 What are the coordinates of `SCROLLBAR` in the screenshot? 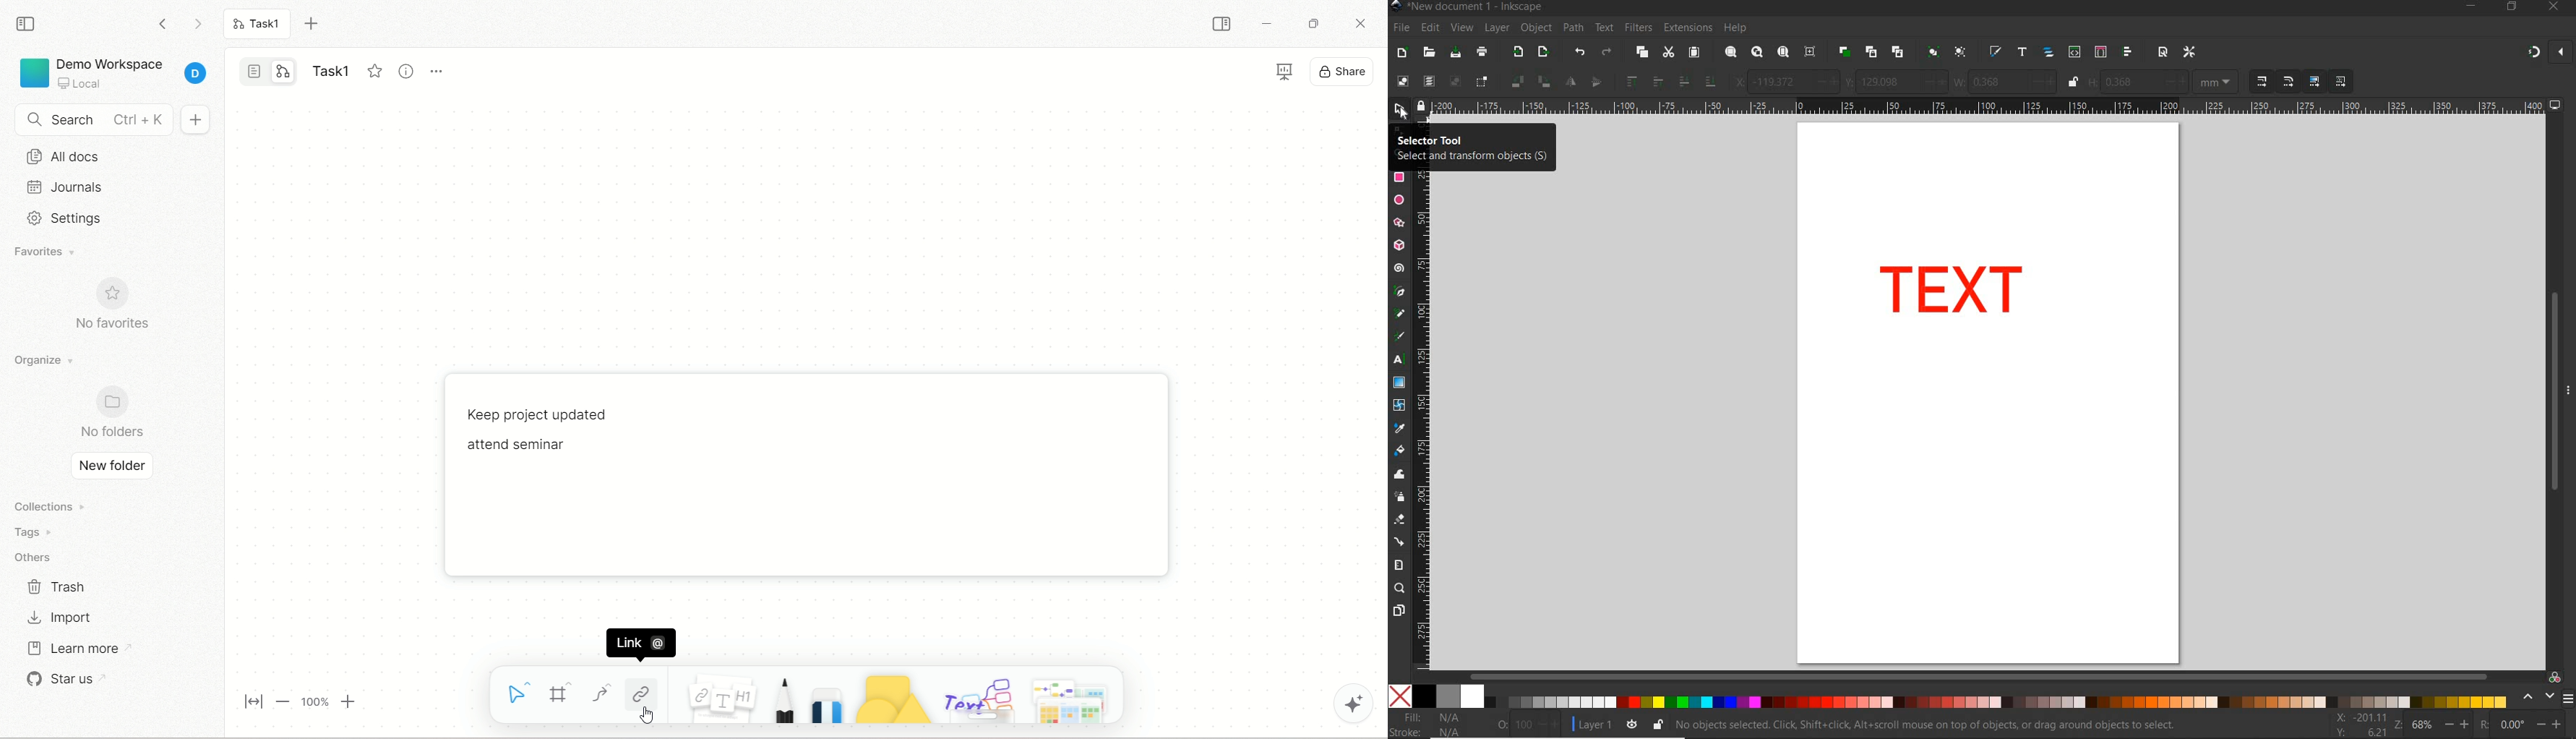 It's located at (1976, 674).